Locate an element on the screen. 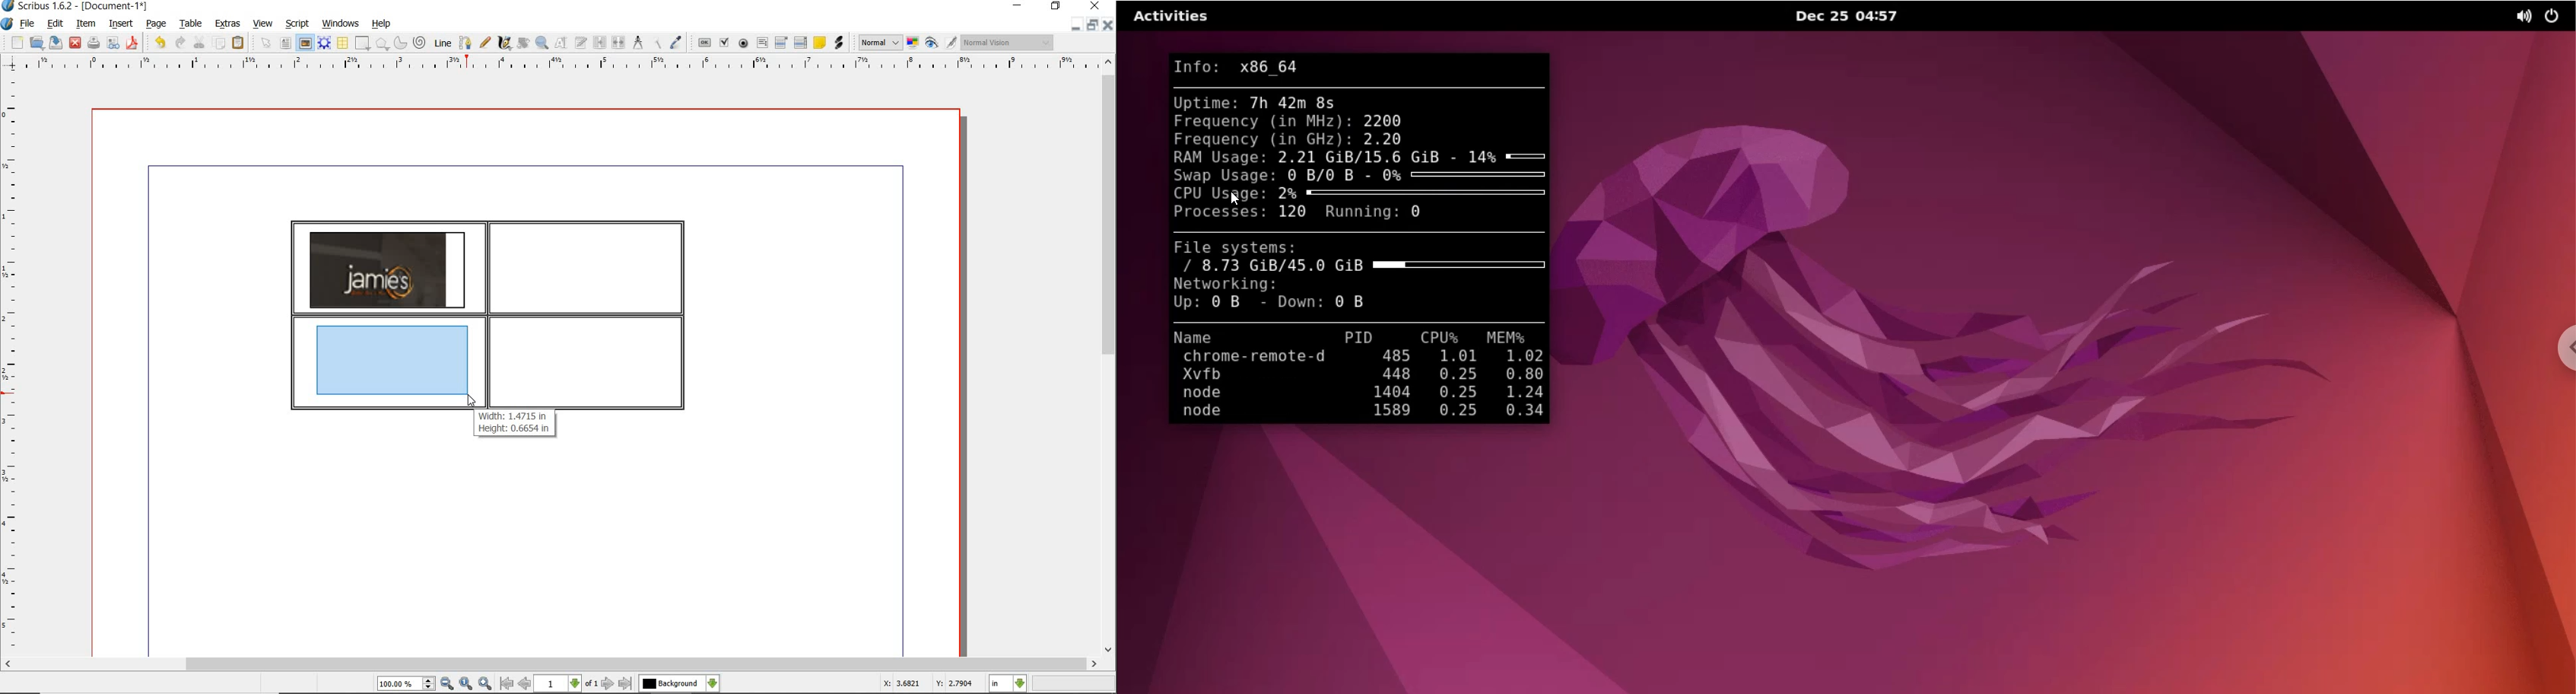 The width and height of the screenshot is (2576, 700). table is located at coordinates (192, 25).